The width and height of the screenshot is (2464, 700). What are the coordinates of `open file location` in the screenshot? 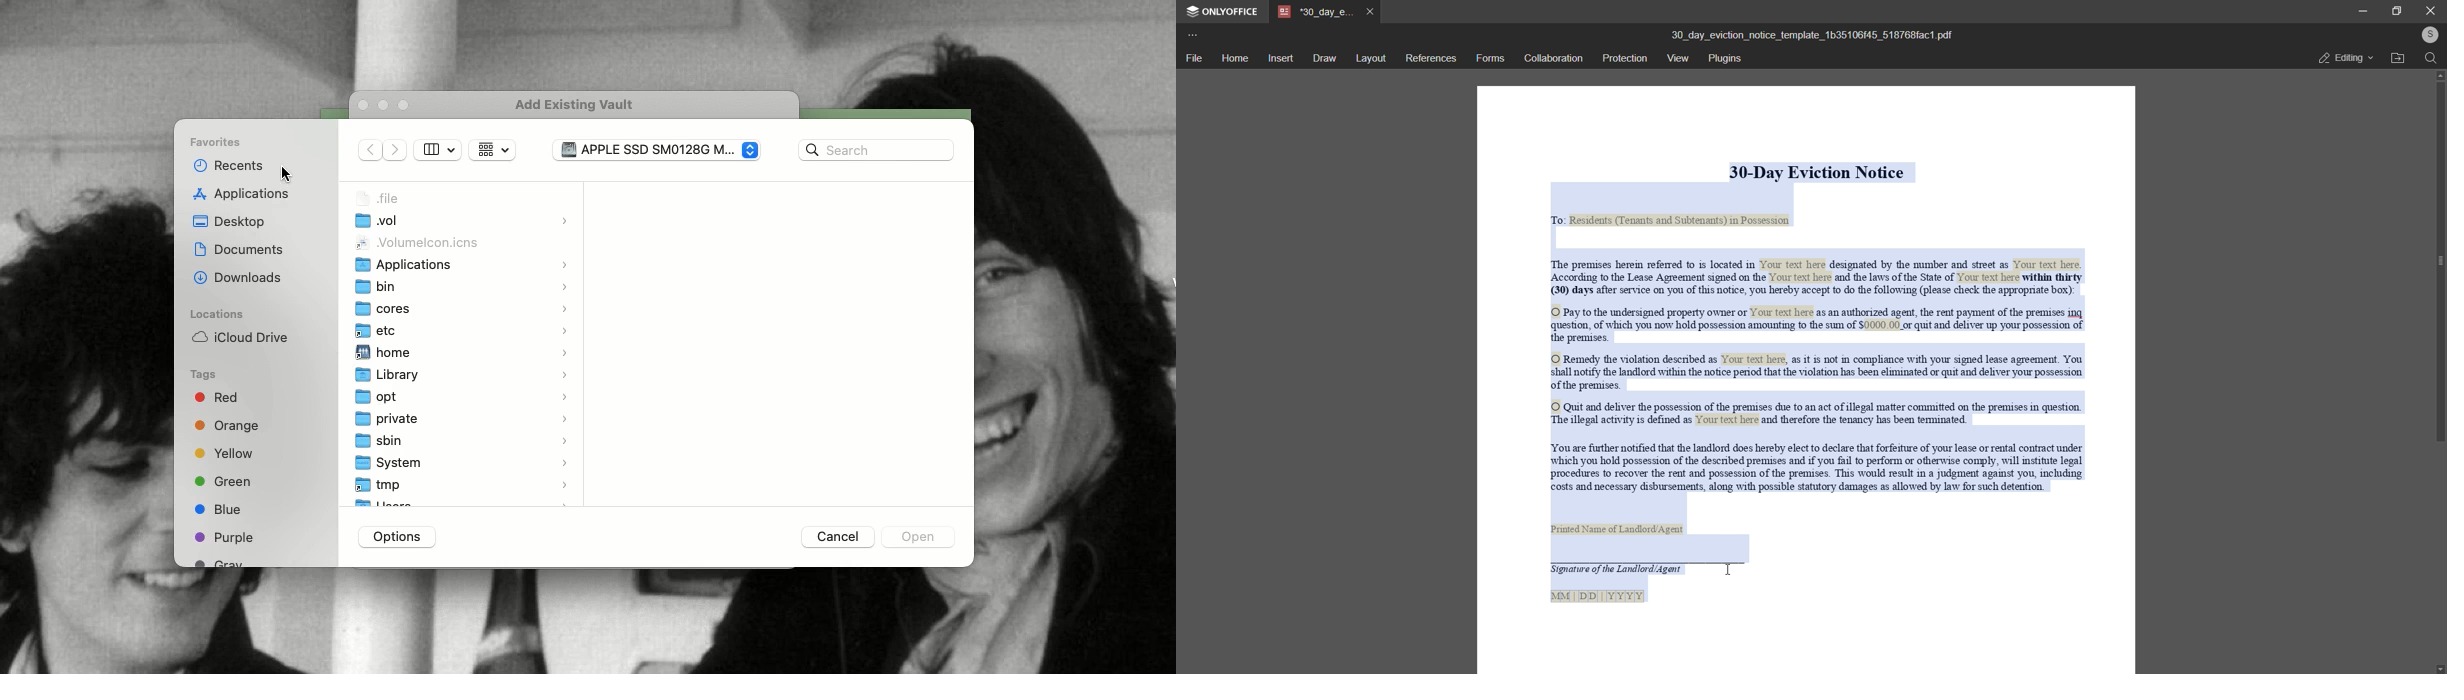 It's located at (2398, 58).